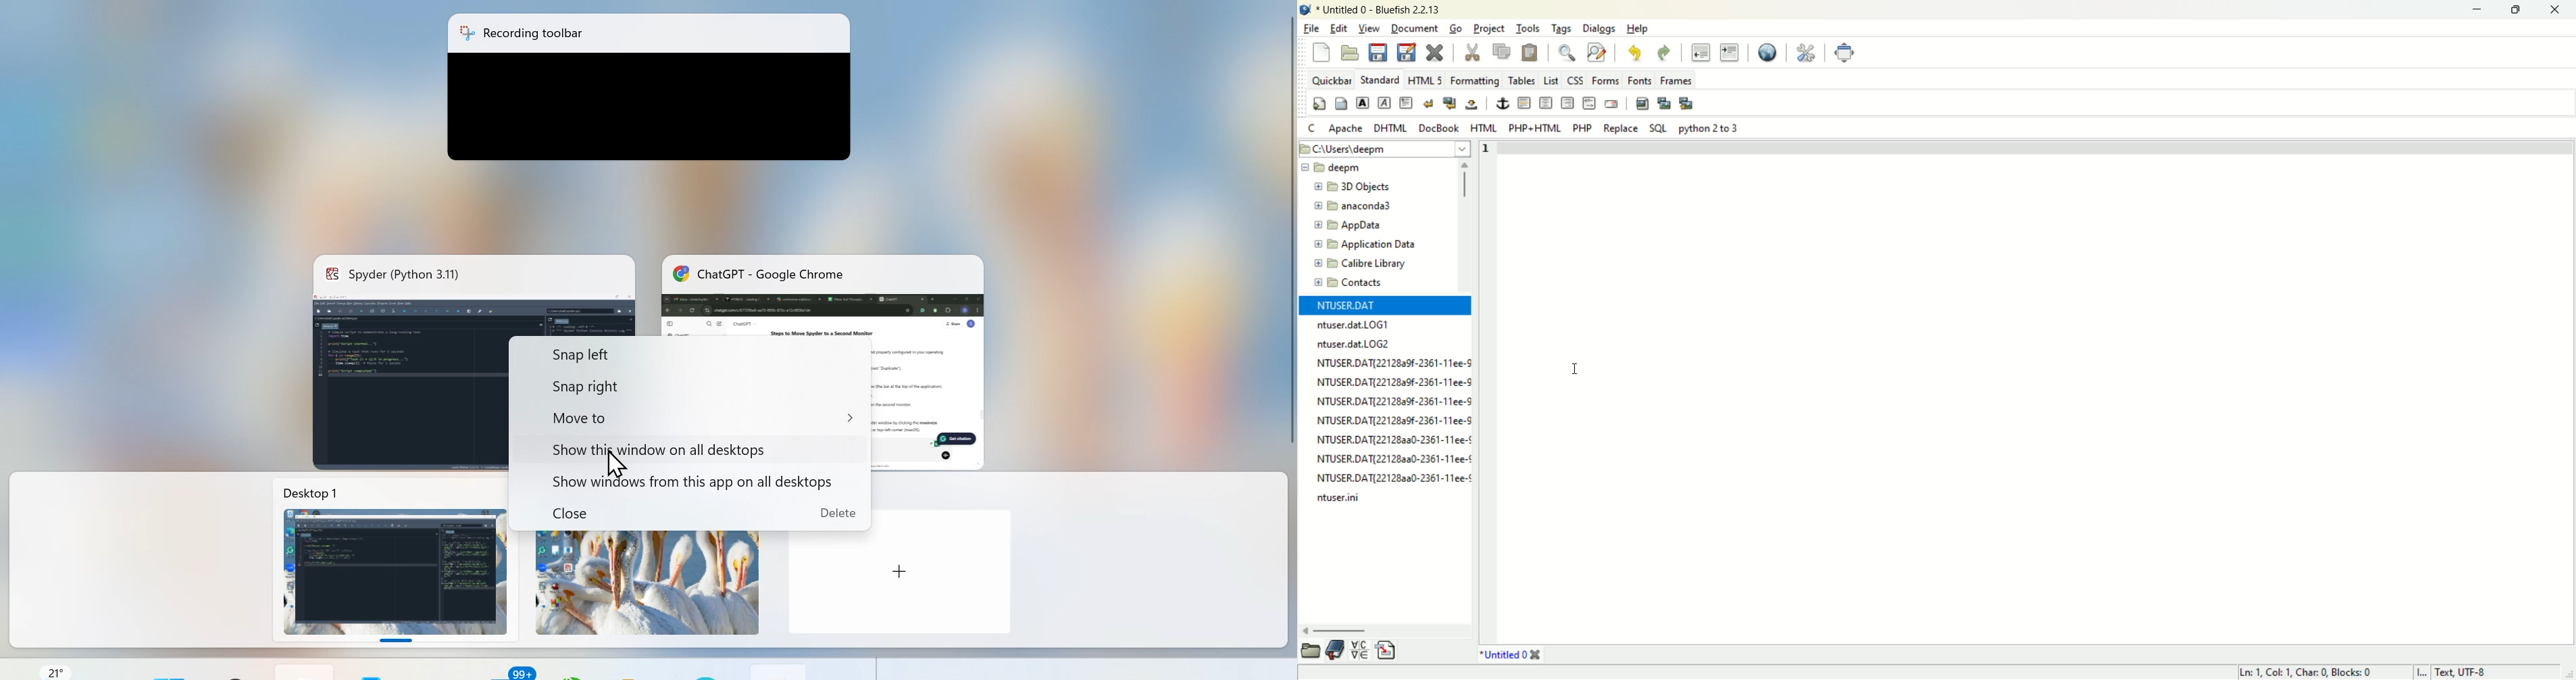  What do you see at coordinates (474, 277) in the screenshot?
I see `Spyder (Python 3.1.1)` at bounding box center [474, 277].